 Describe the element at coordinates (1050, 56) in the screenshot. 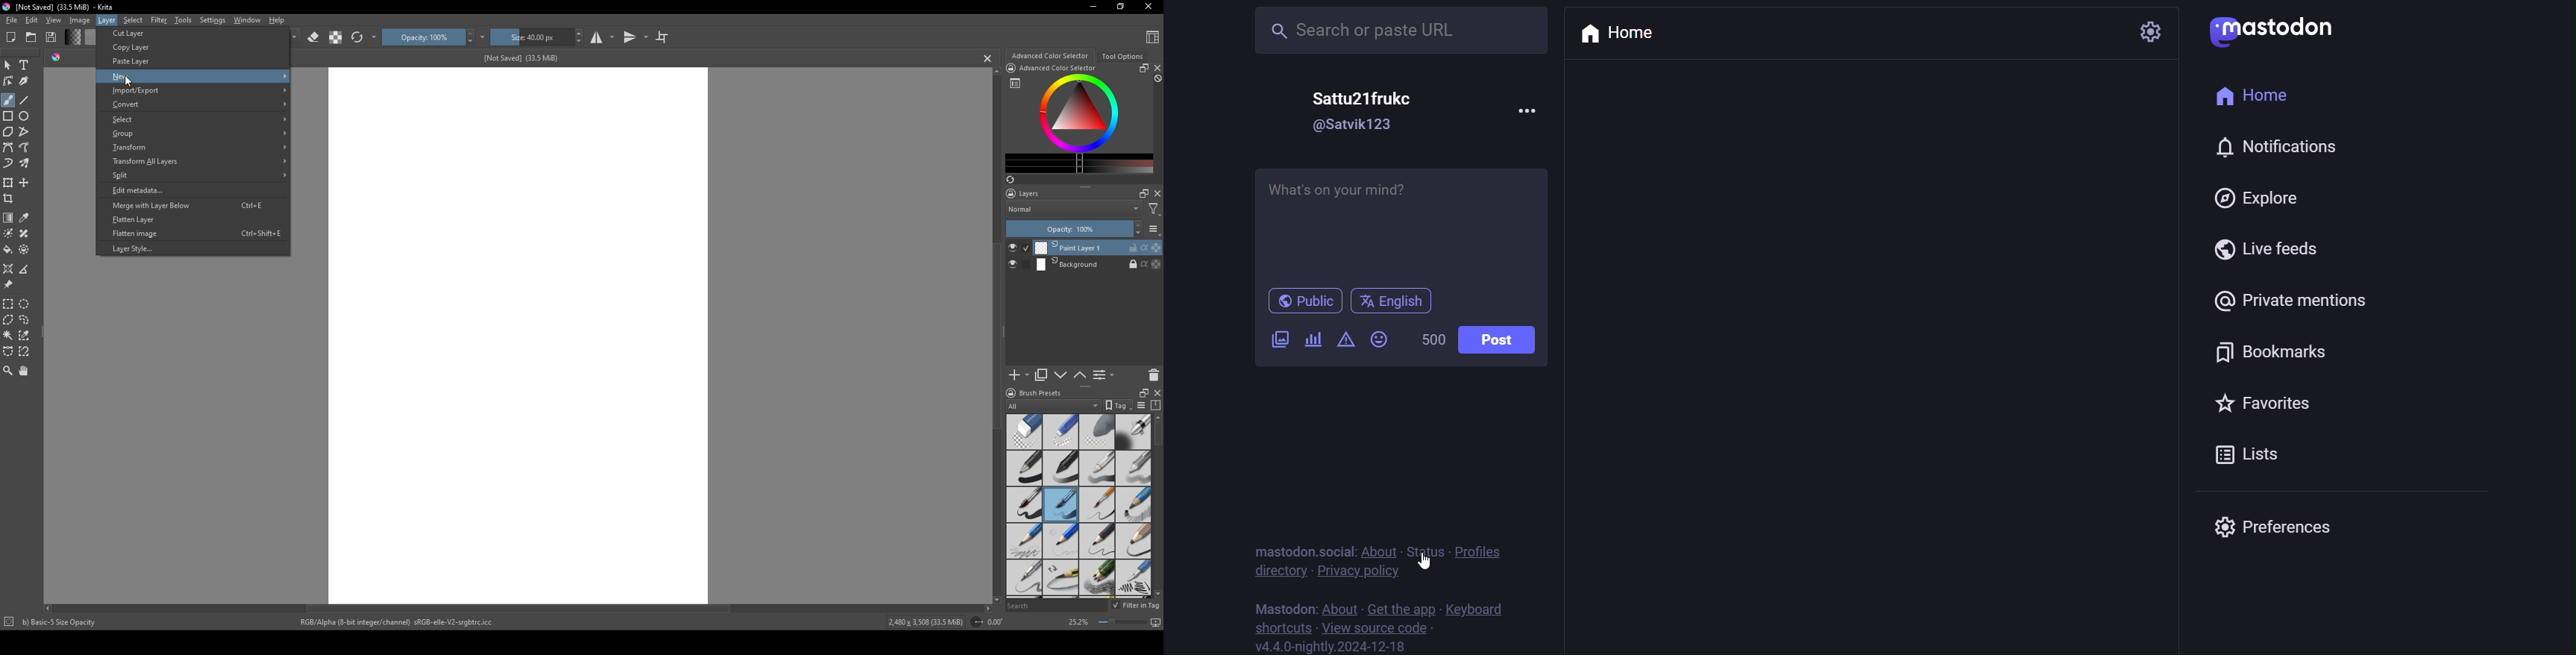

I see `Advanced color selector` at that location.